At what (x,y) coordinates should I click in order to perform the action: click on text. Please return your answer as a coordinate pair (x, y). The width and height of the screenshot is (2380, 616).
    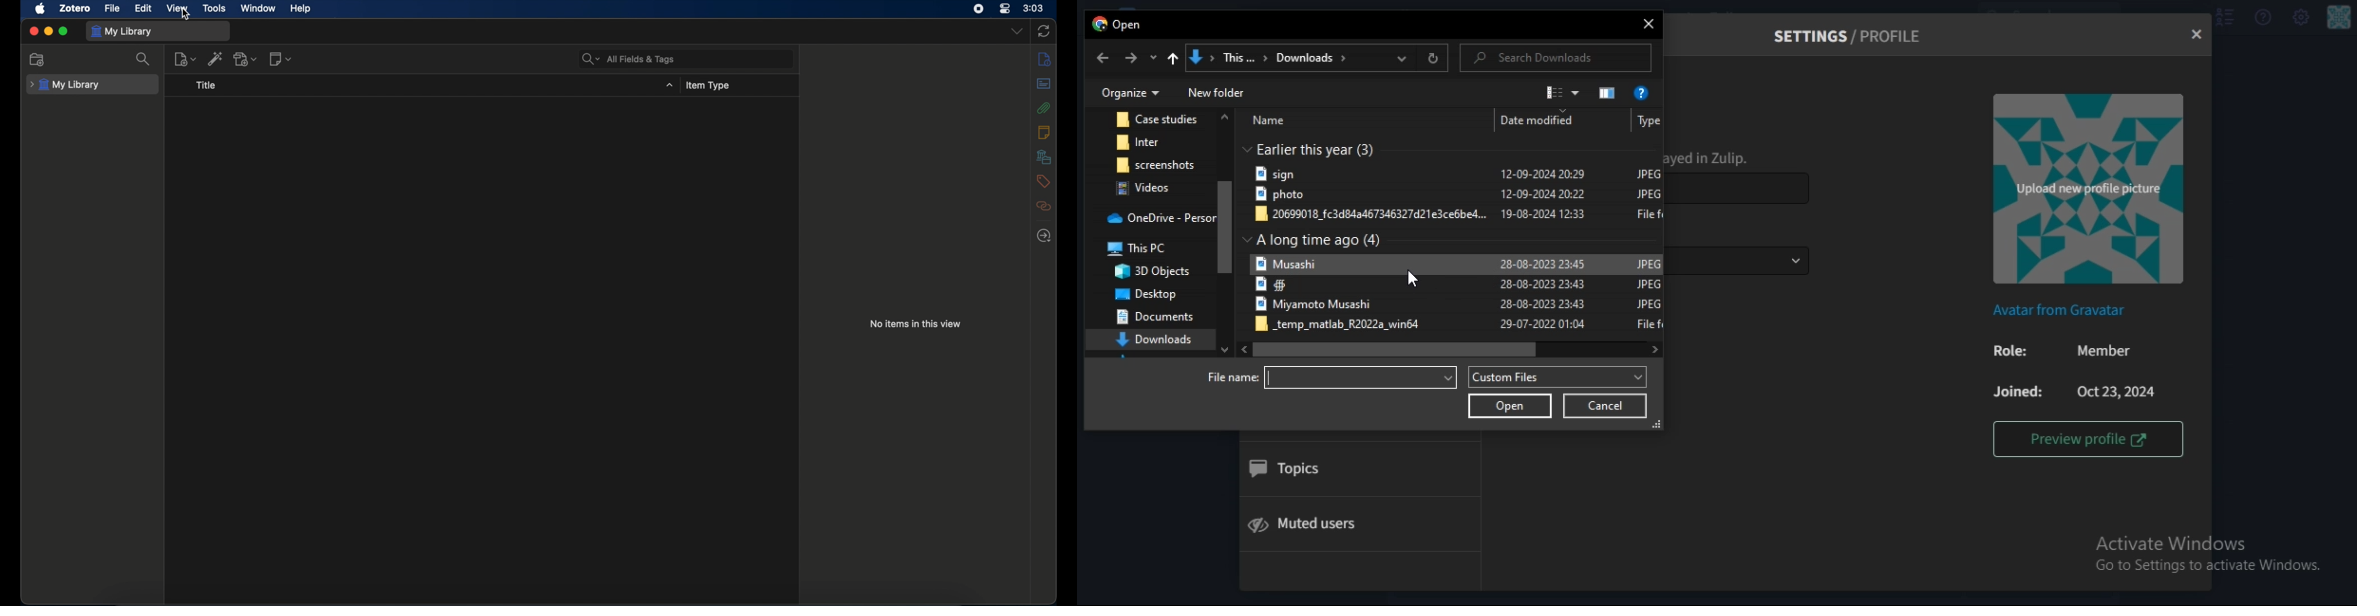
    Looking at the image, I should click on (1453, 121).